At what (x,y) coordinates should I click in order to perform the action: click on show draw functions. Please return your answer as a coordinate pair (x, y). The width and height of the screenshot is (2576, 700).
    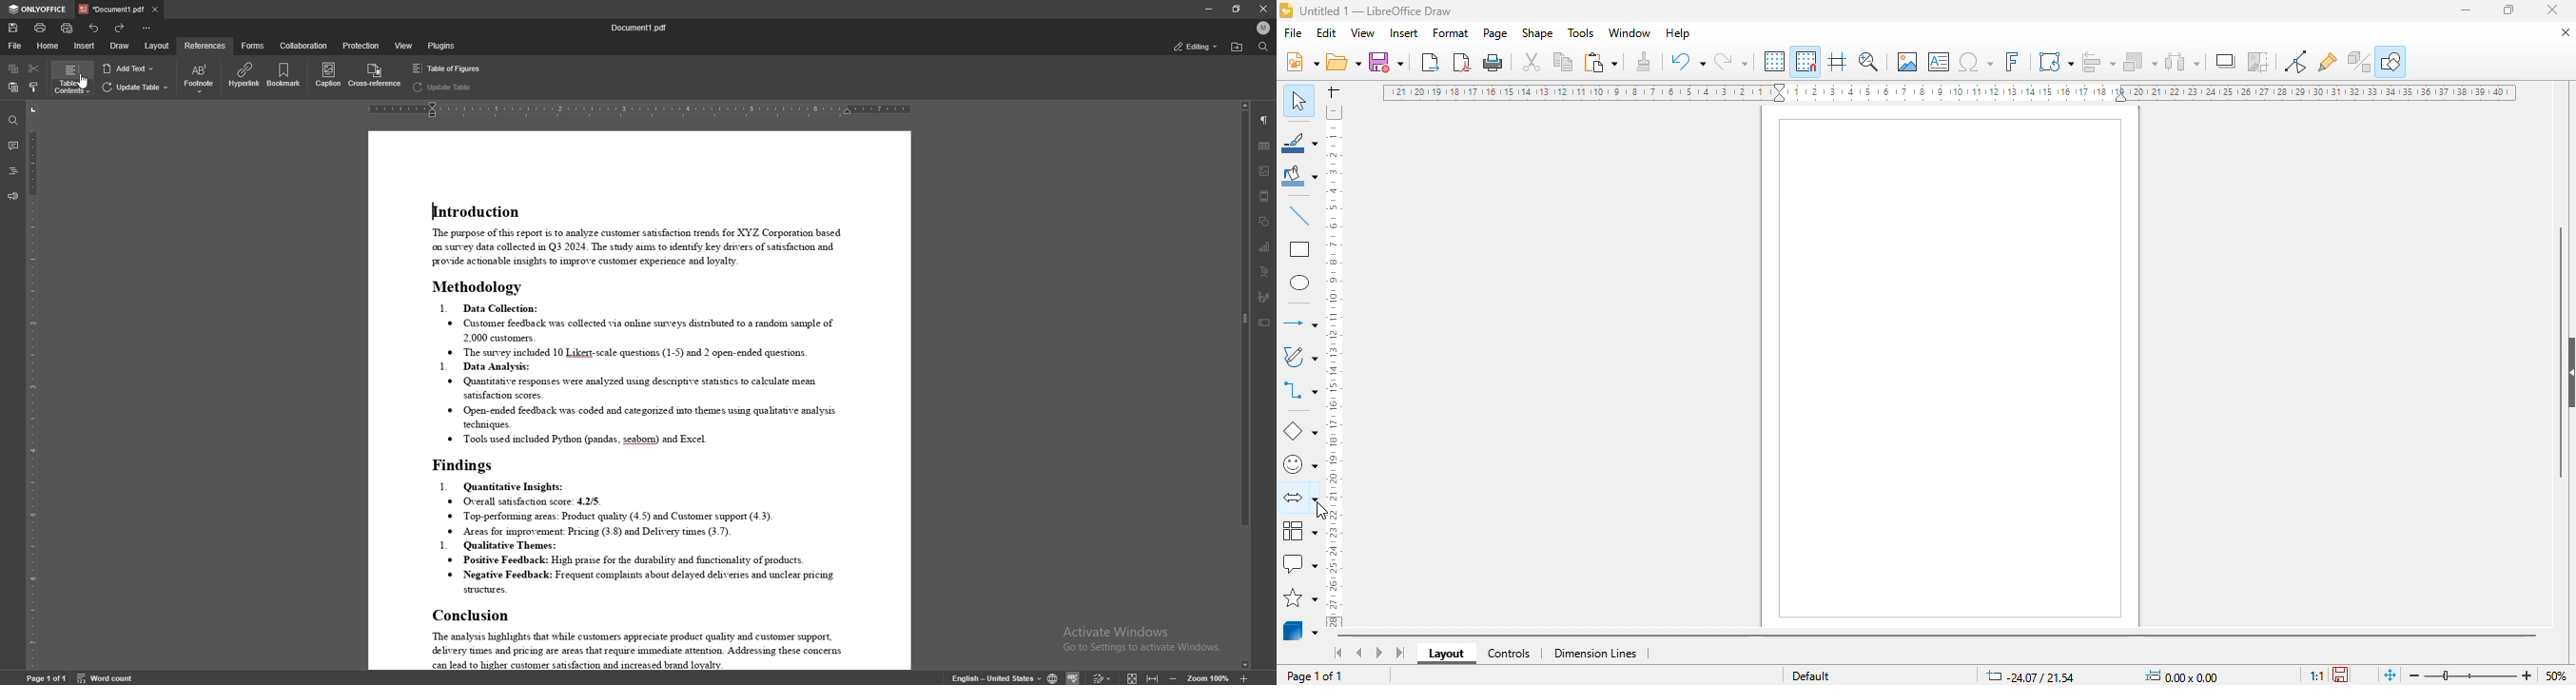
    Looking at the image, I should click on (2391, 61).